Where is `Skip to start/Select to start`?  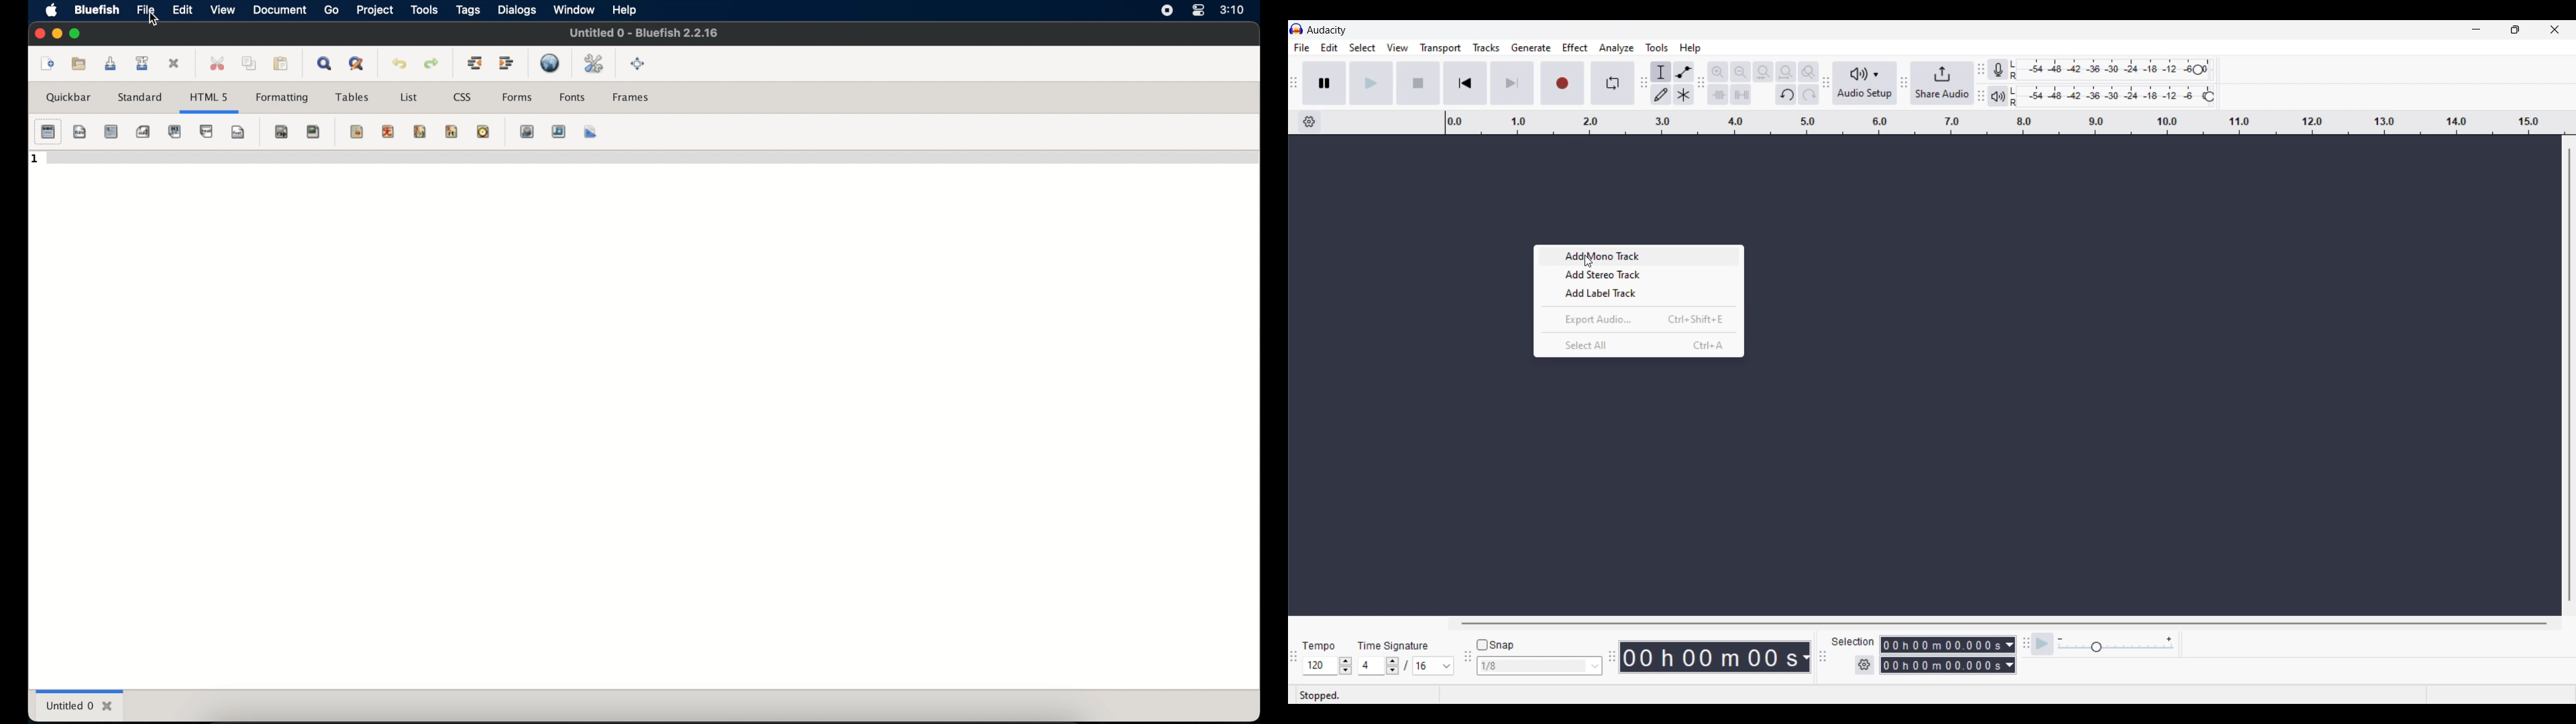
Skip to start/Select to start is located at coordinates (1465, 82).